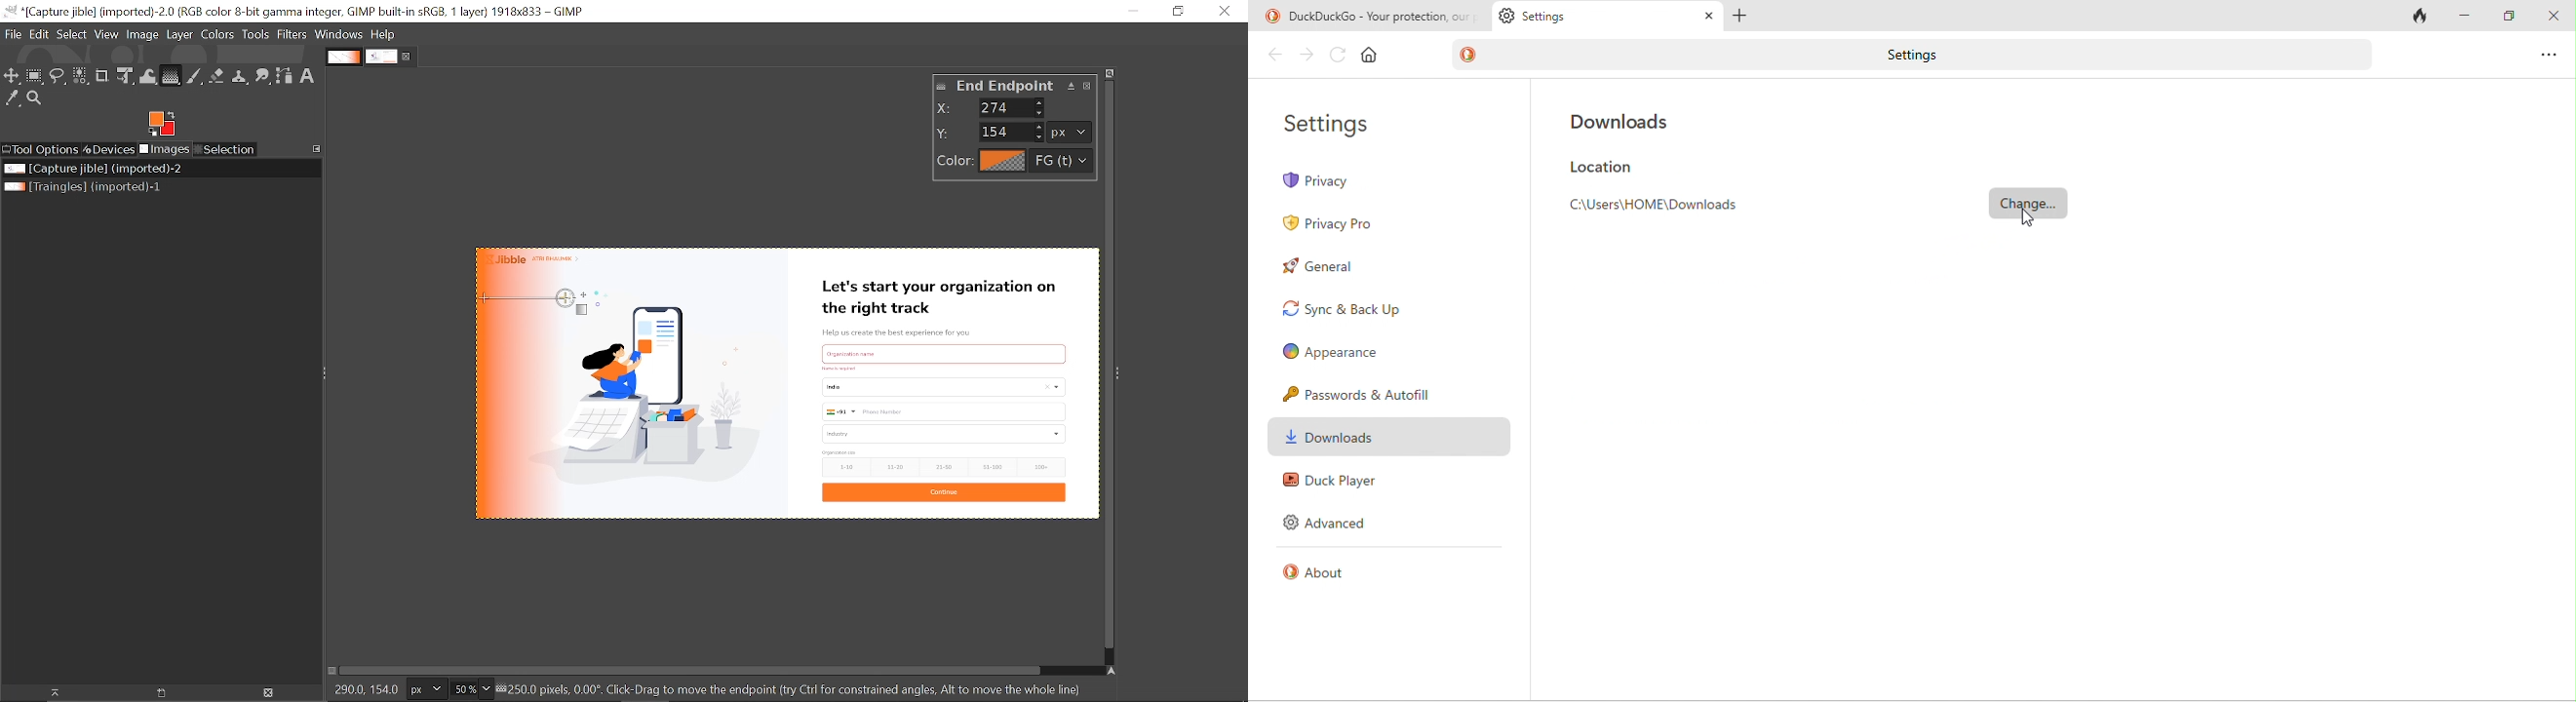  Describe the element at coordinates (2031, 203) in the screenshot. I see `change` at that location.